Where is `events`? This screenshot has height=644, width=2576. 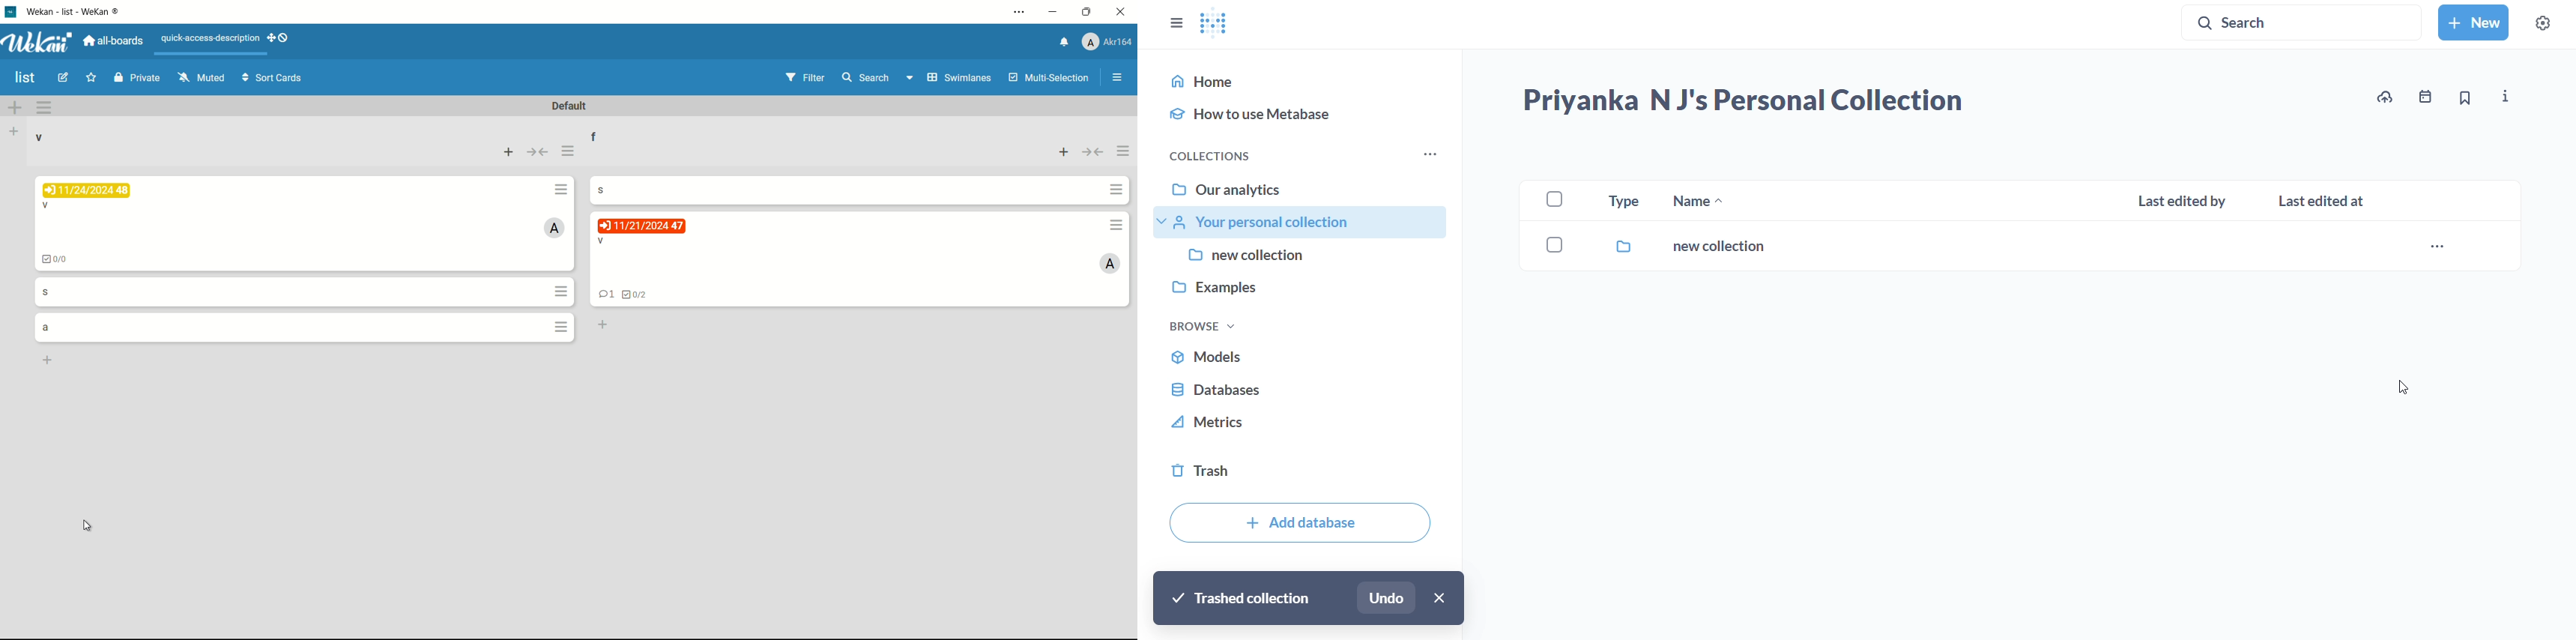 events is located at coordinates (2425, 98).